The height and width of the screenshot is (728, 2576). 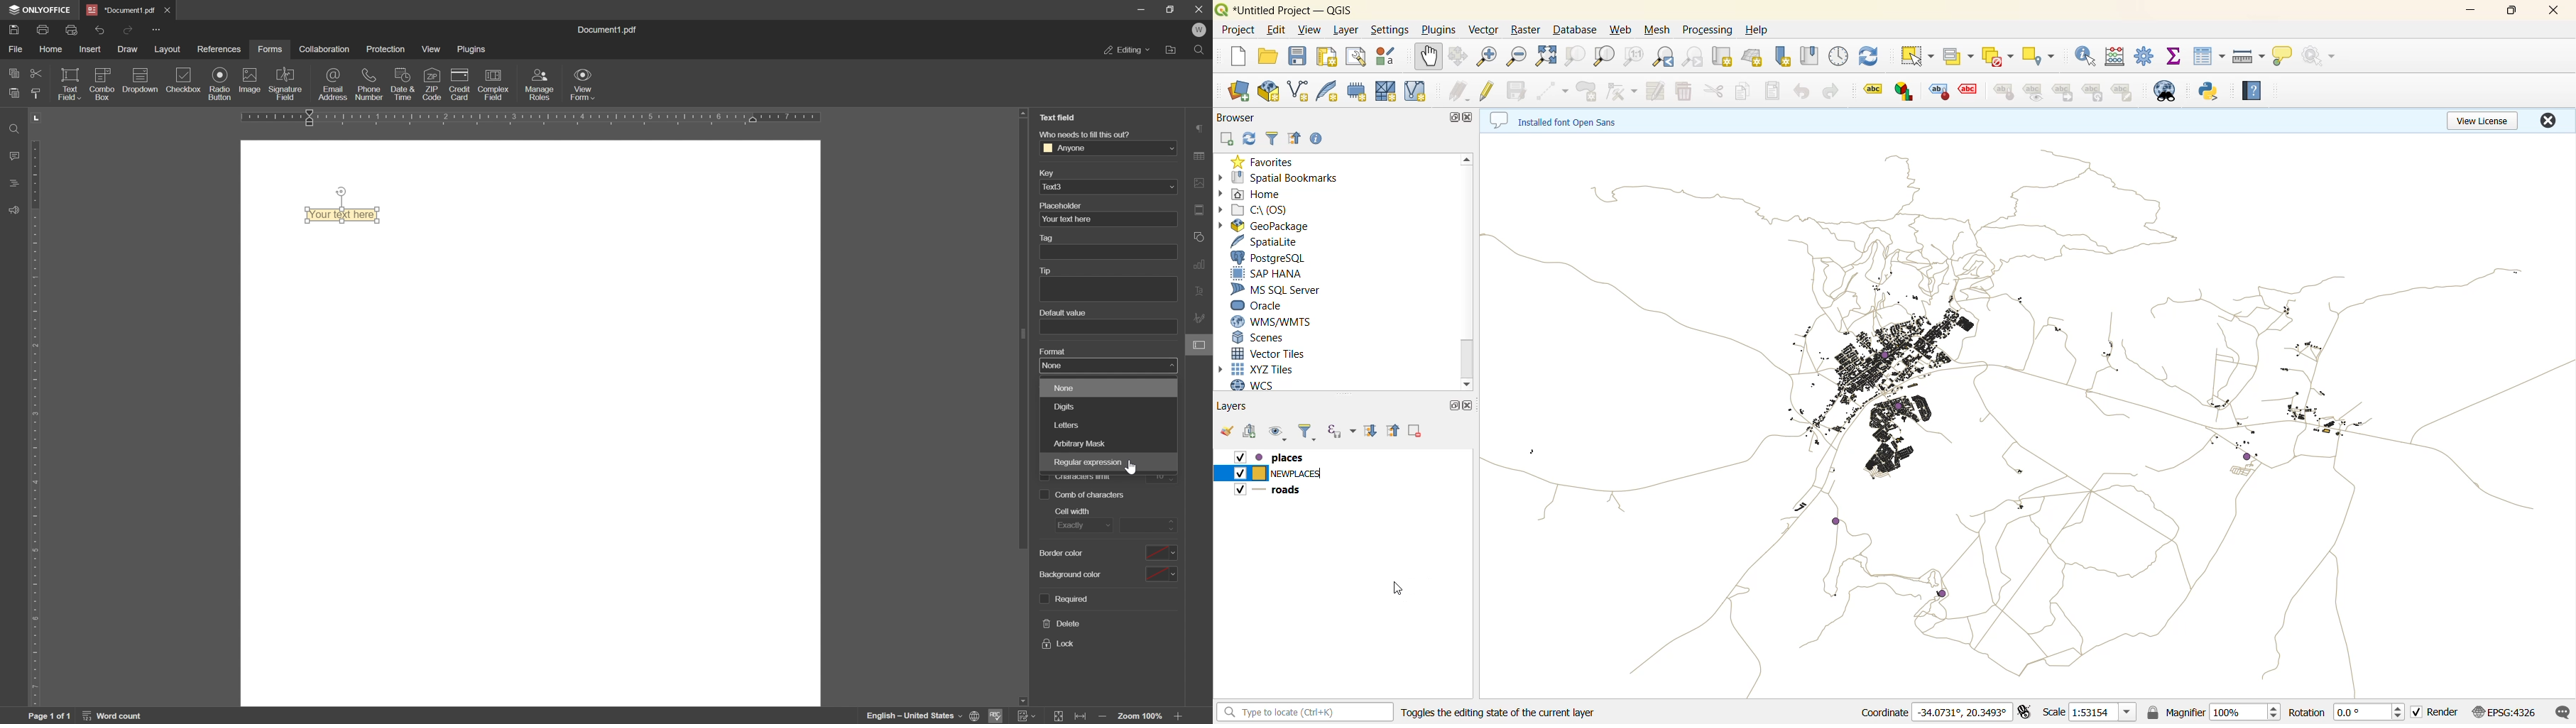 What do you see at coordinates (461, 84) in the screenshot?
I see `credit card` at bounding box center [461, 84].